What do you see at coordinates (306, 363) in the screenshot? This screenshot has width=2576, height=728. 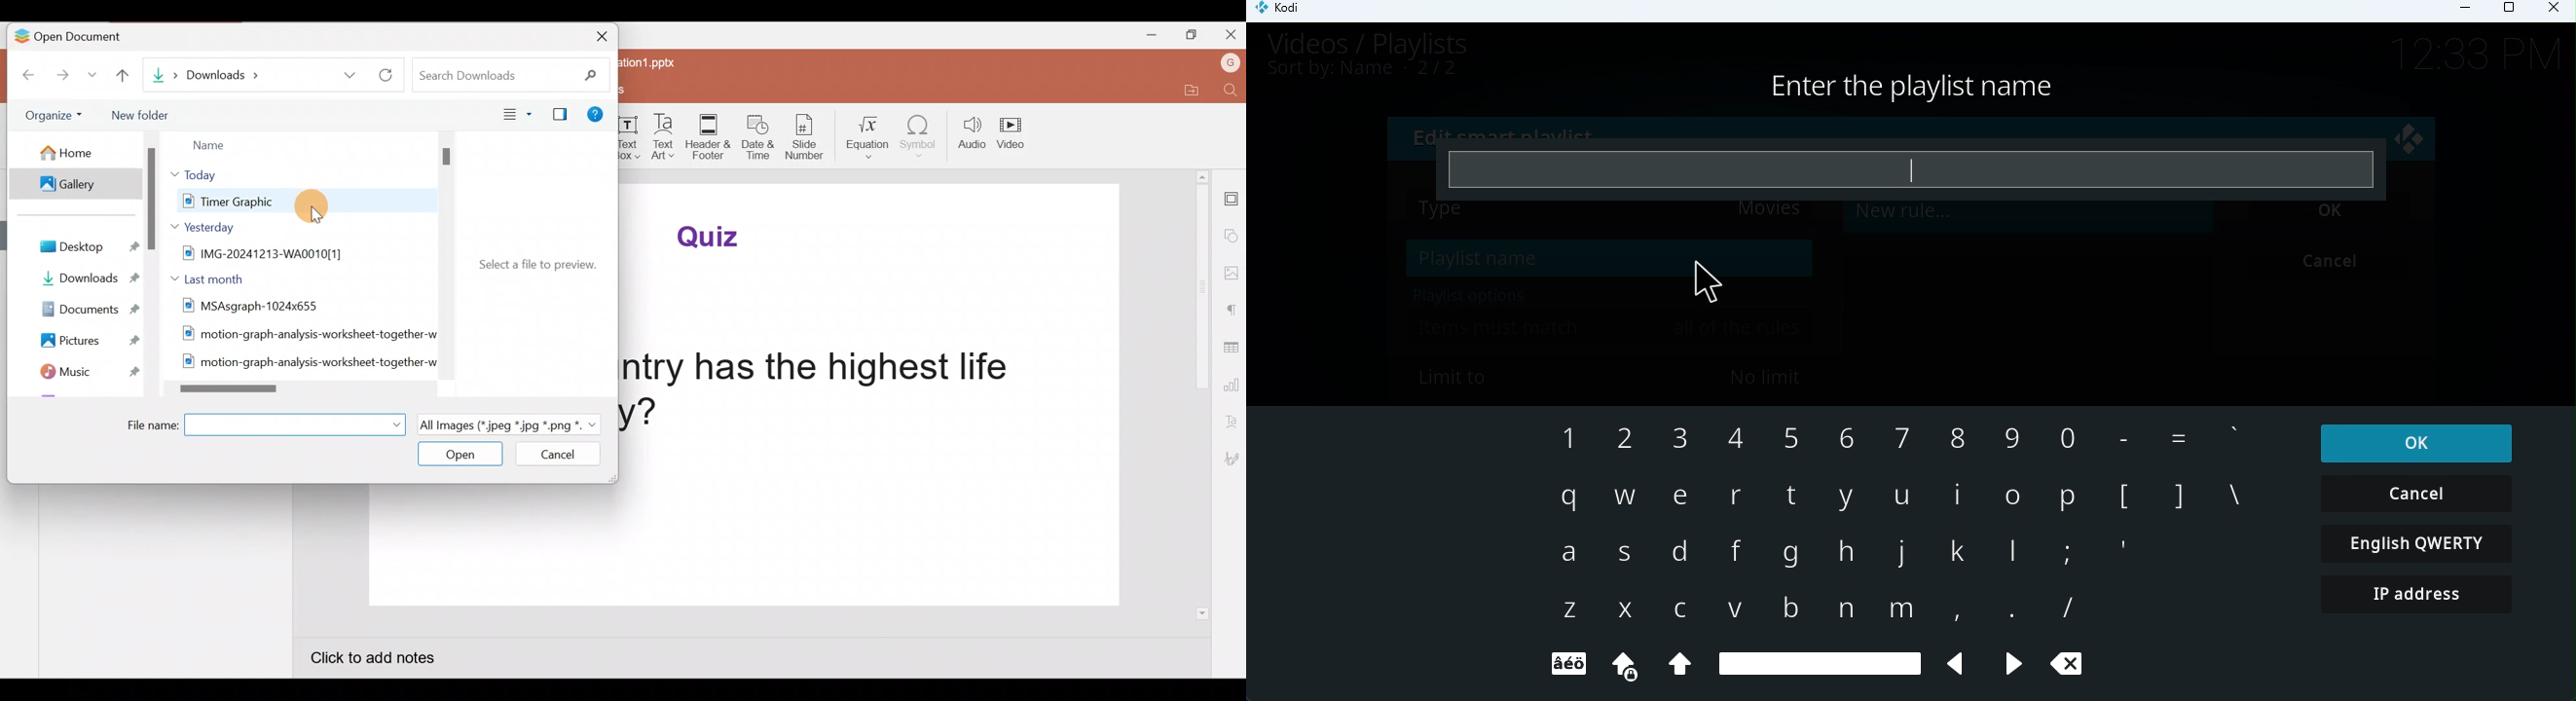 I see `motion-graph-analysis-worksheet-together-` at bounding box center [306, 363].